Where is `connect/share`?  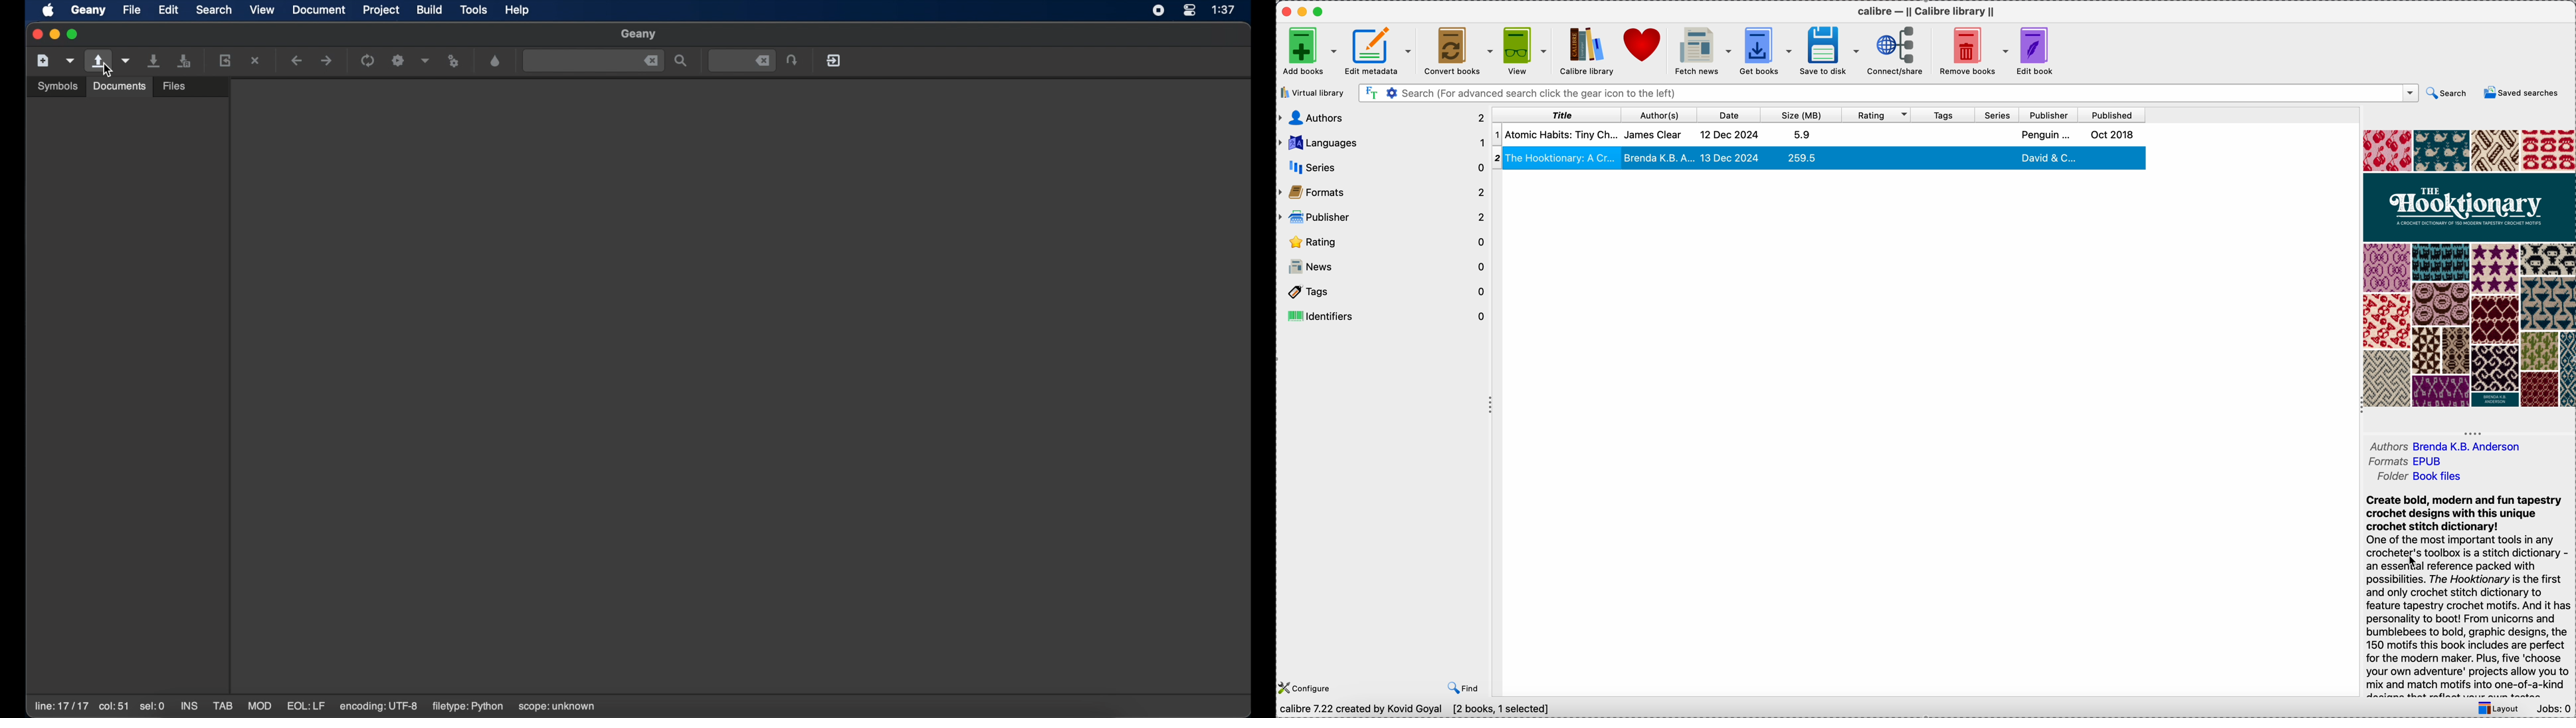
connect/share is located at coordinates (1899, 51).